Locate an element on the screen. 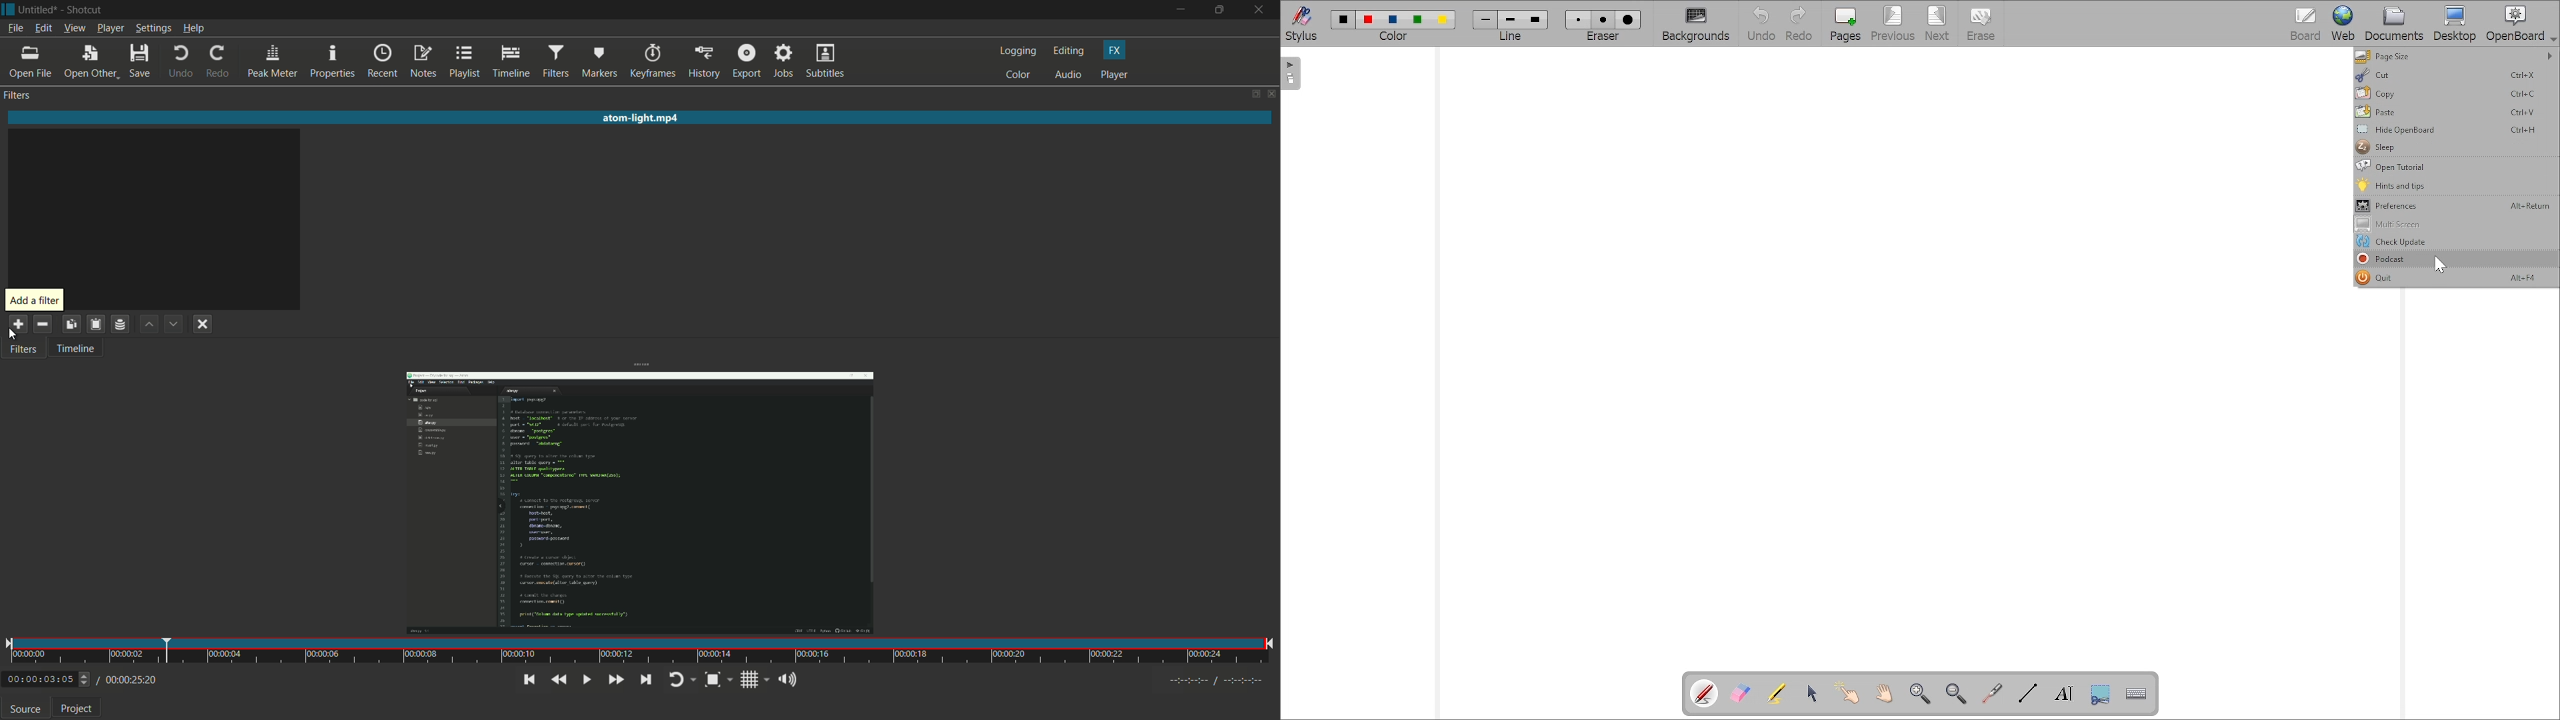 This screenshot has width=2576, height=728. Virtual laser pointer is located at coordinates (1991, 693).